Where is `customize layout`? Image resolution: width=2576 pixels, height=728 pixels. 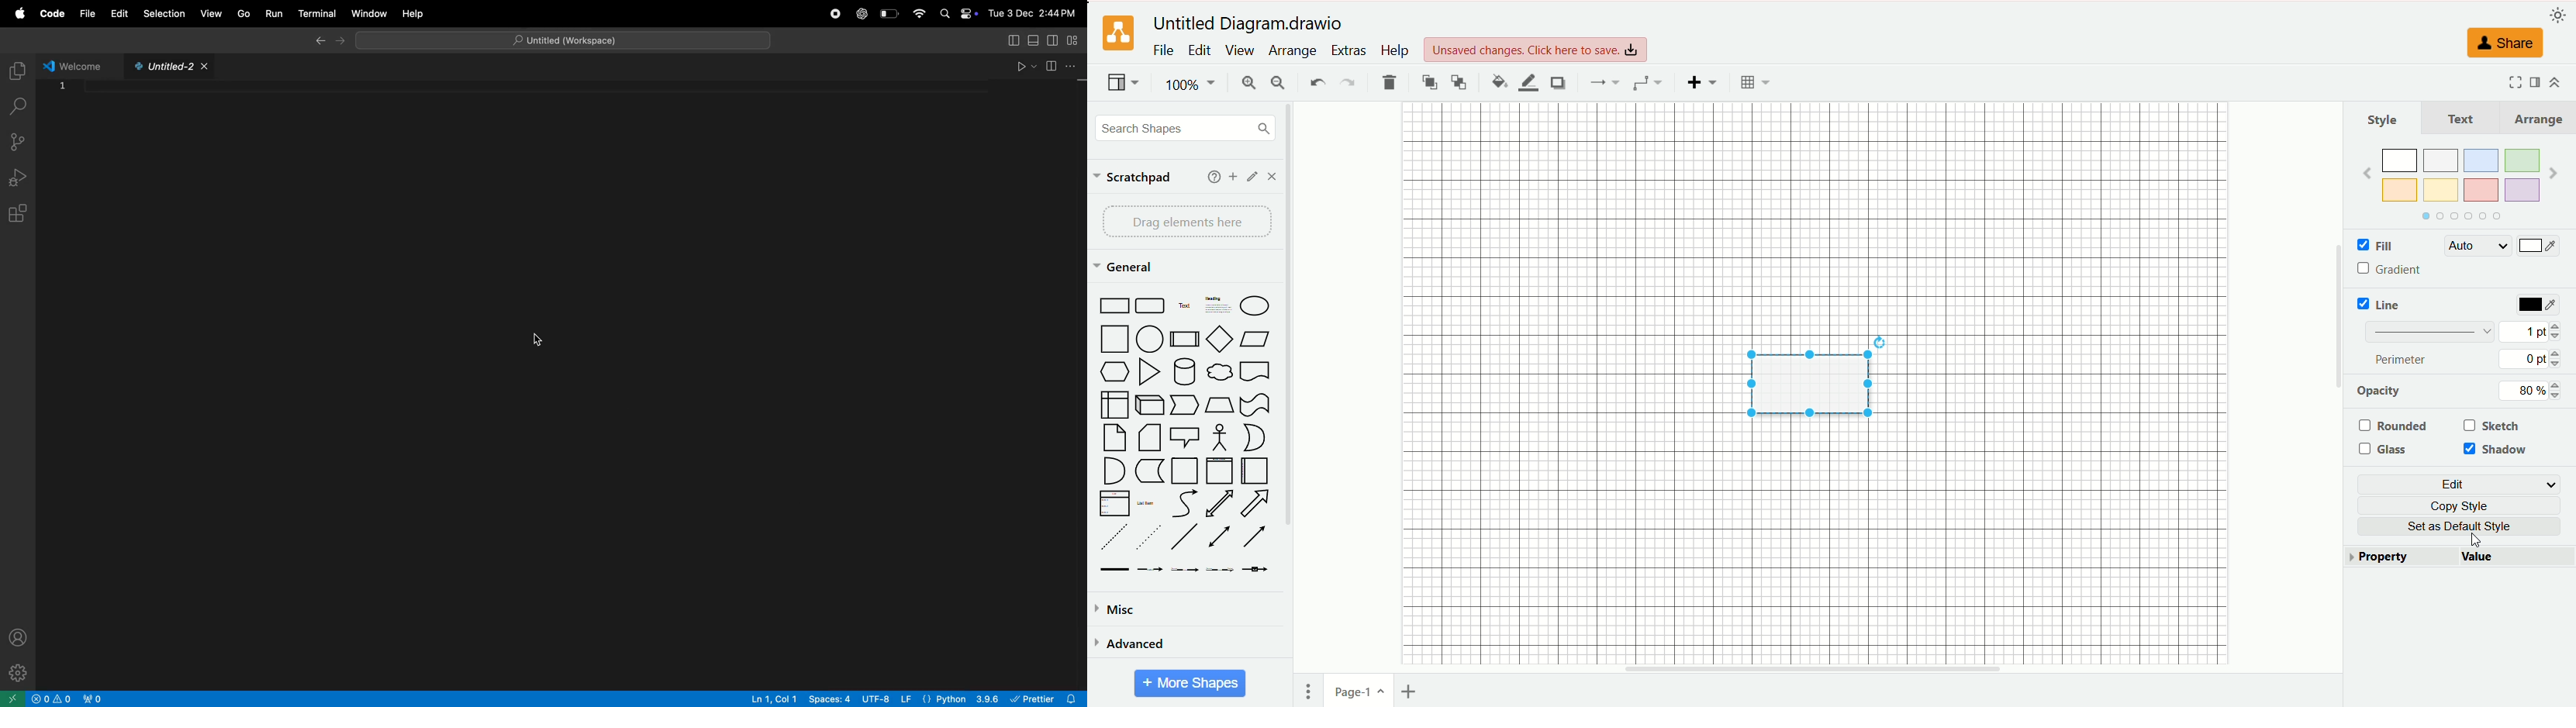
customize layout is located at coordinates (1076, 40).